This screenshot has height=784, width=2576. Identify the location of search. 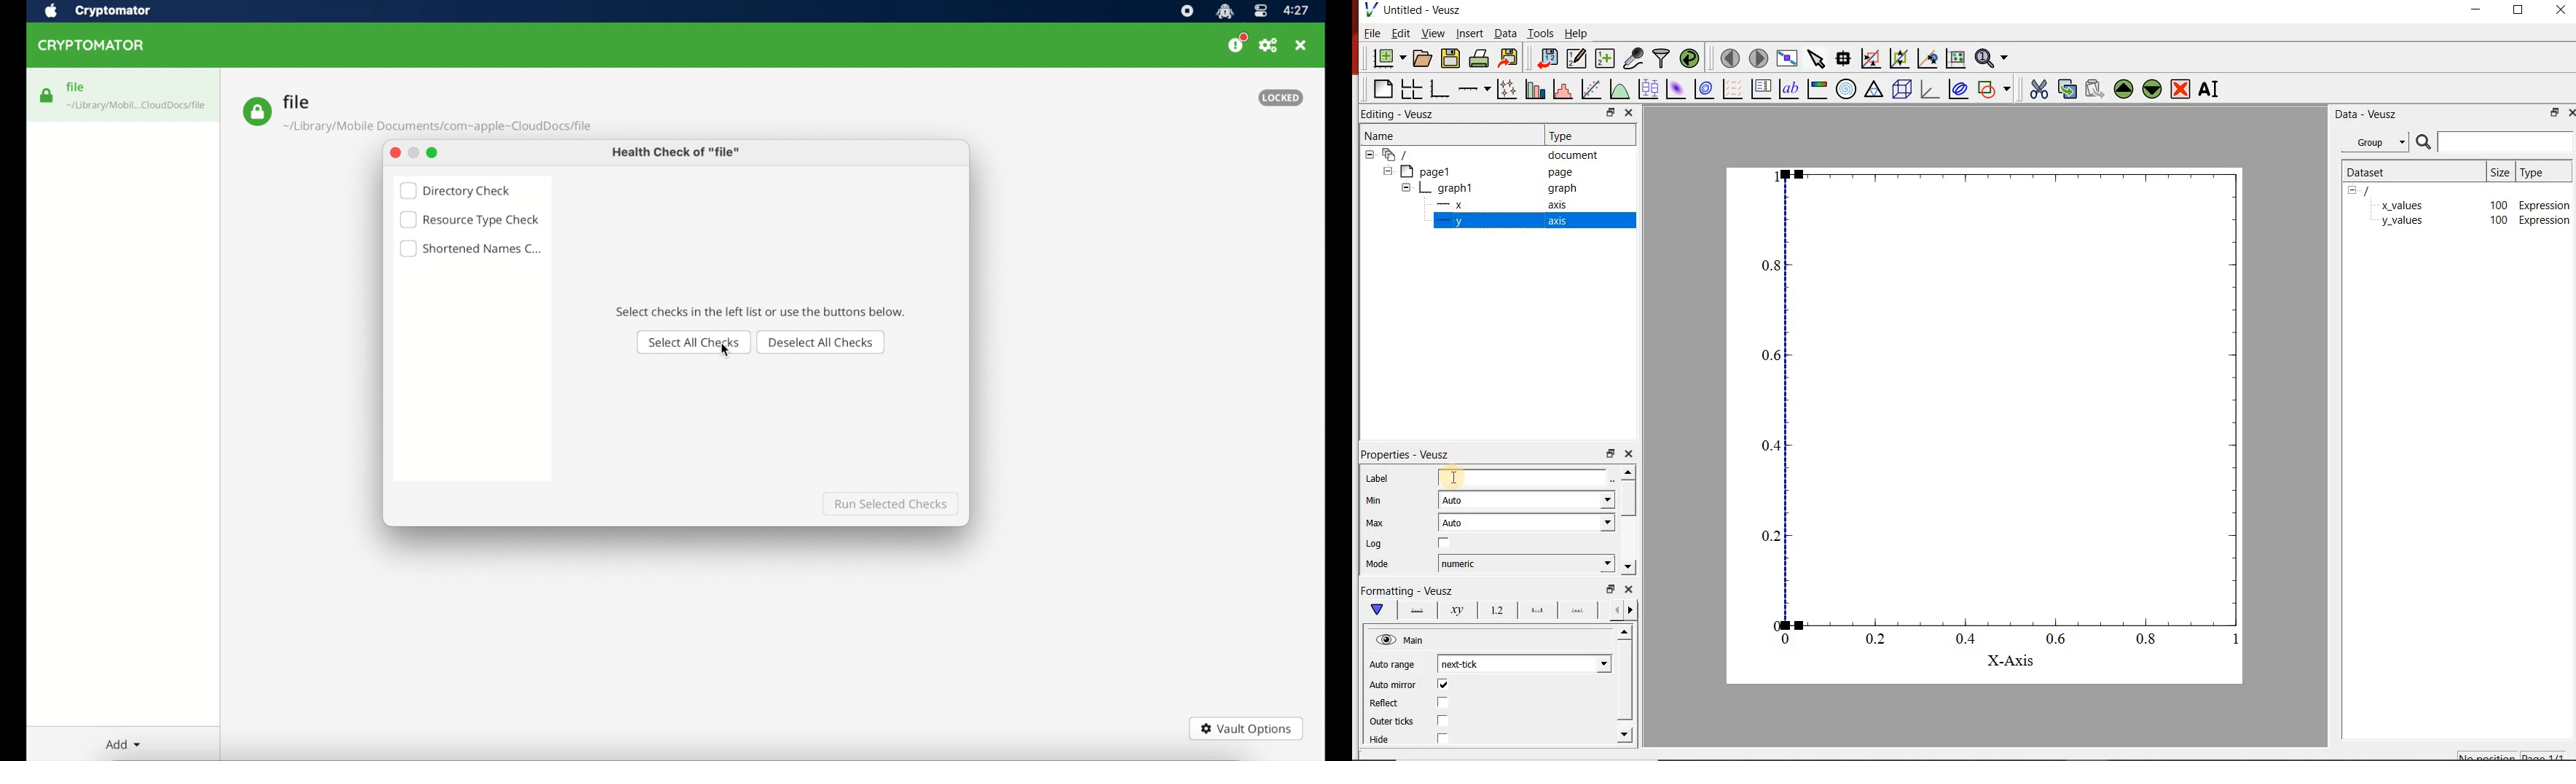
(2422, 142).